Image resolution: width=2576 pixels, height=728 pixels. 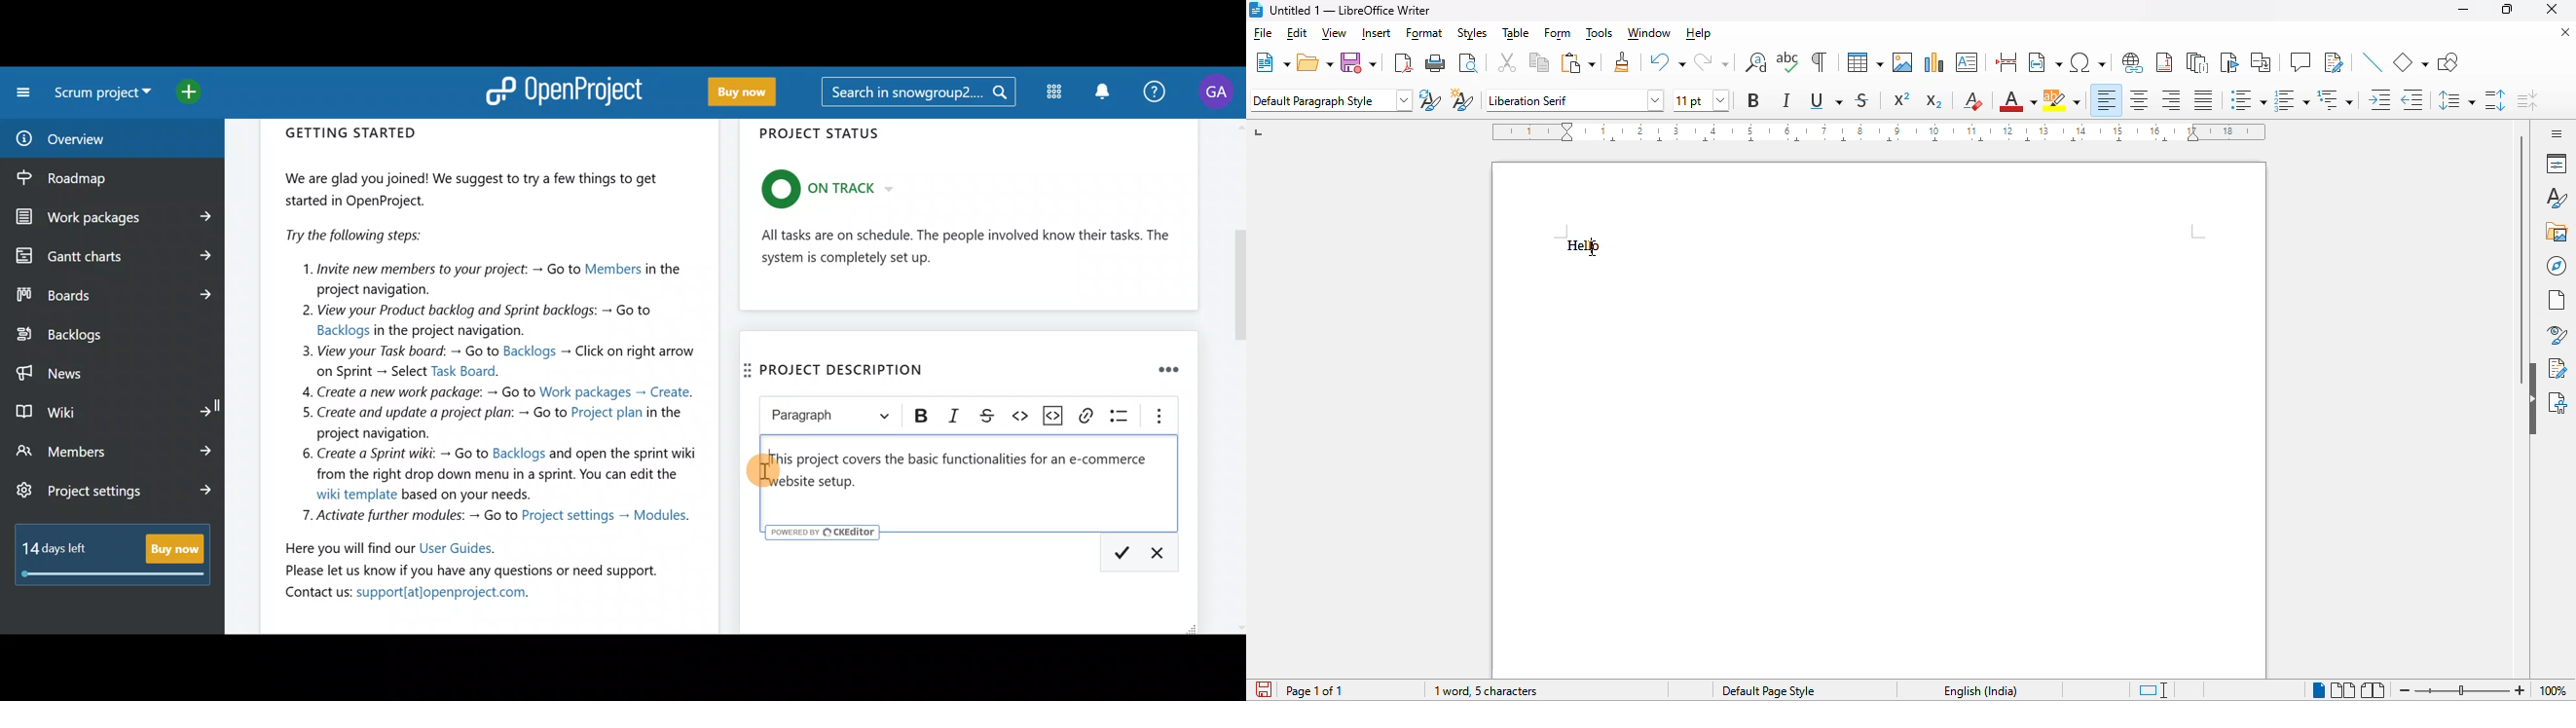 What do you see at coordinates (2557, 133) in the screenshot?
I see `sidebar settings` at bounding box center [2557, 133].